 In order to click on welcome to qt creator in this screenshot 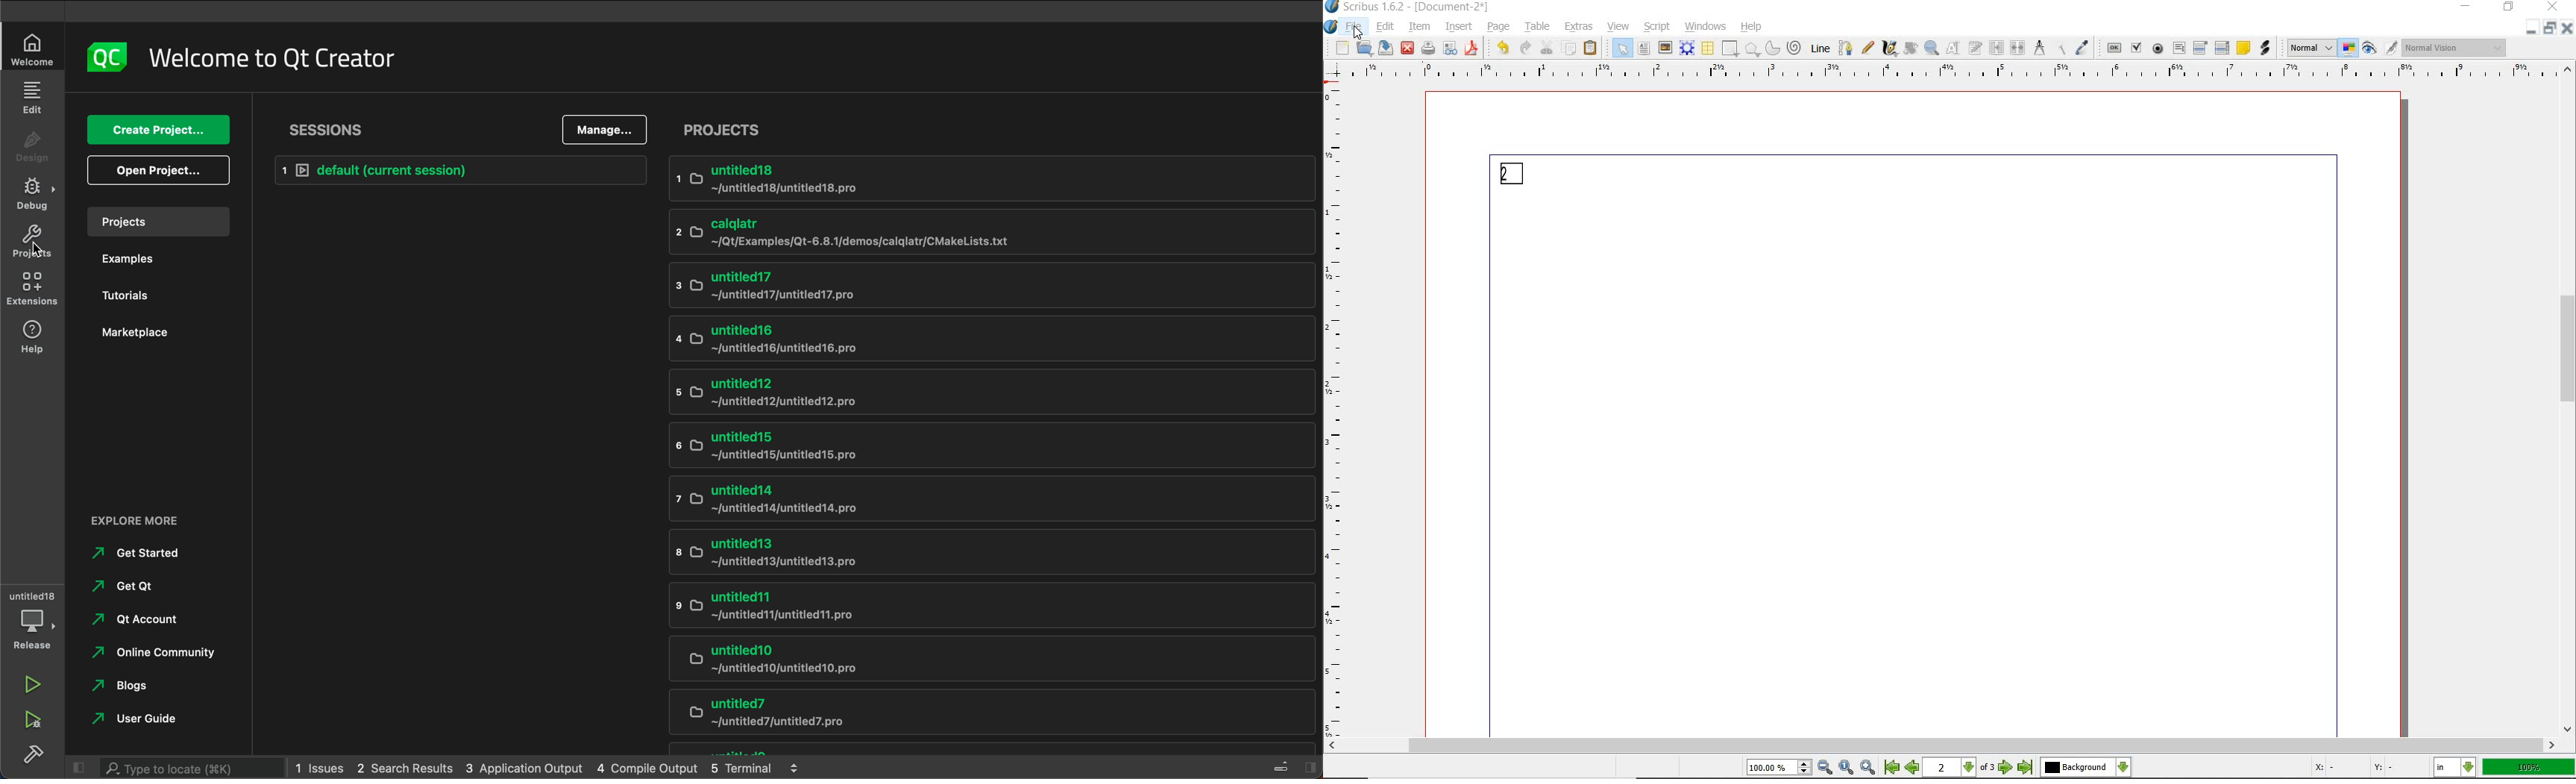, I will do `click(275, 56)`.